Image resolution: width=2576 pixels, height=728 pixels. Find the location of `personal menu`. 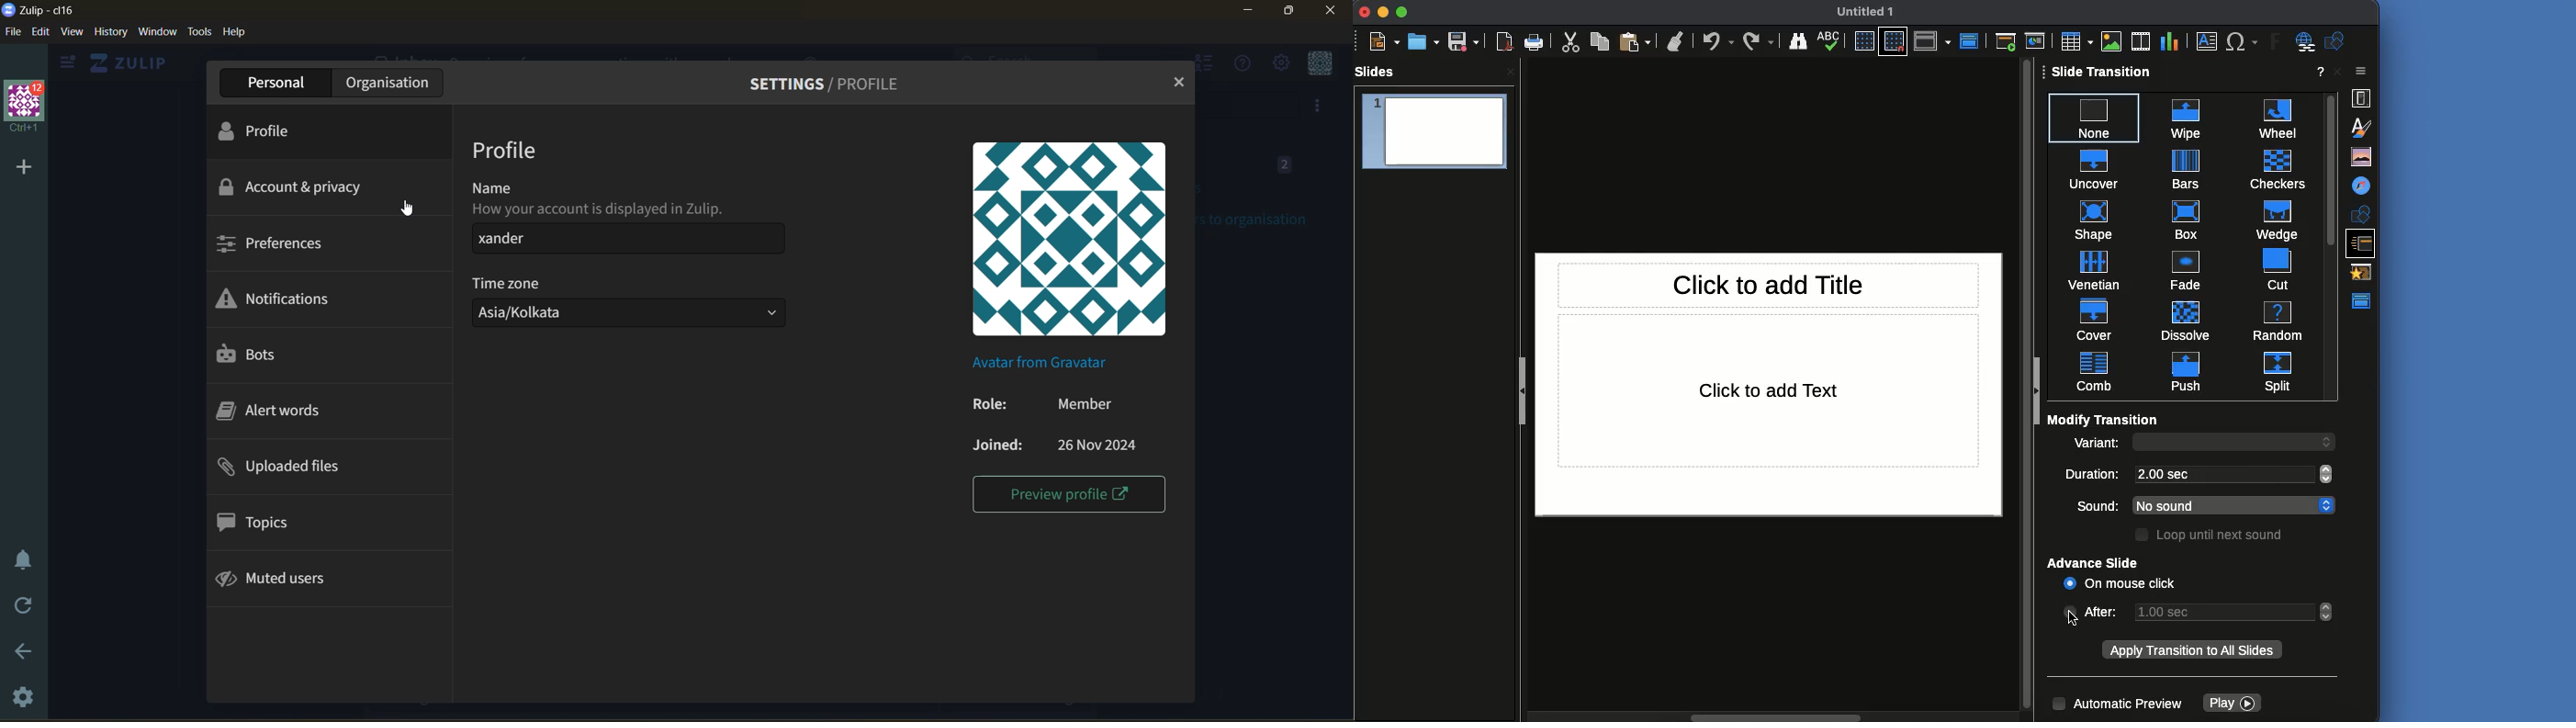

personal menu is located at coordinates (1317, 65).